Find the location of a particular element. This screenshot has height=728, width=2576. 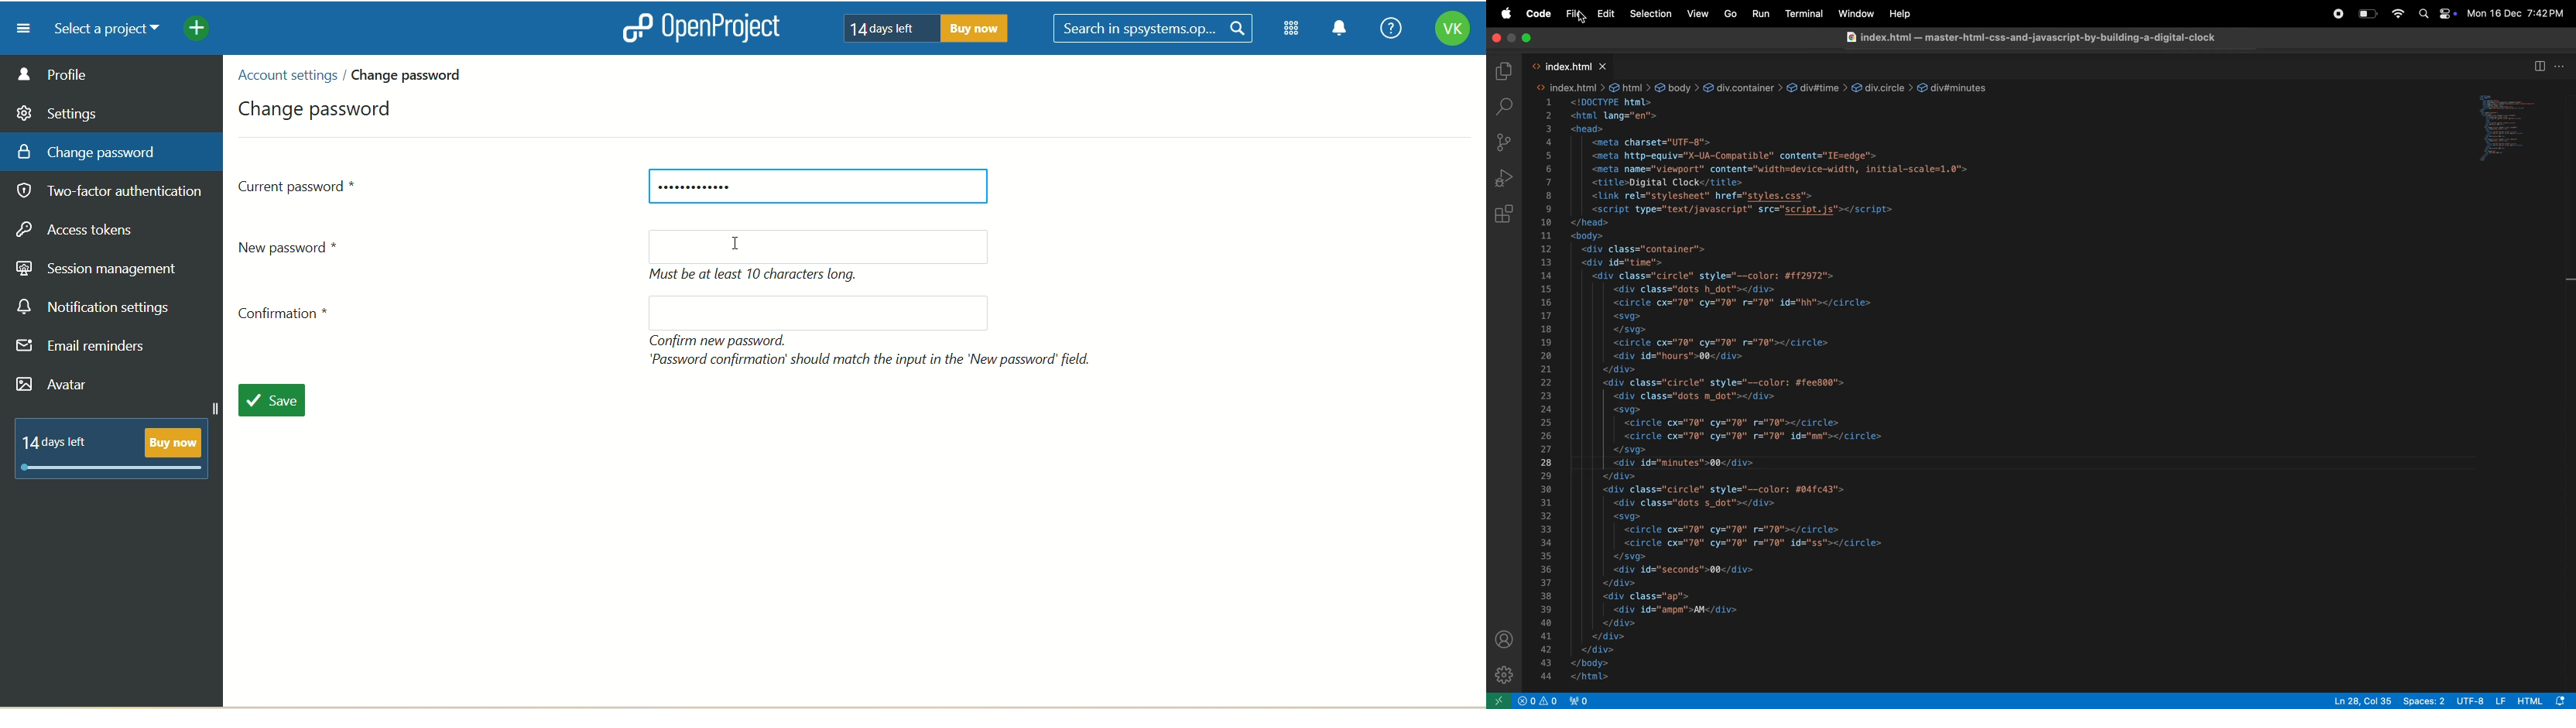

openproject is located at coordinates (697, 27).